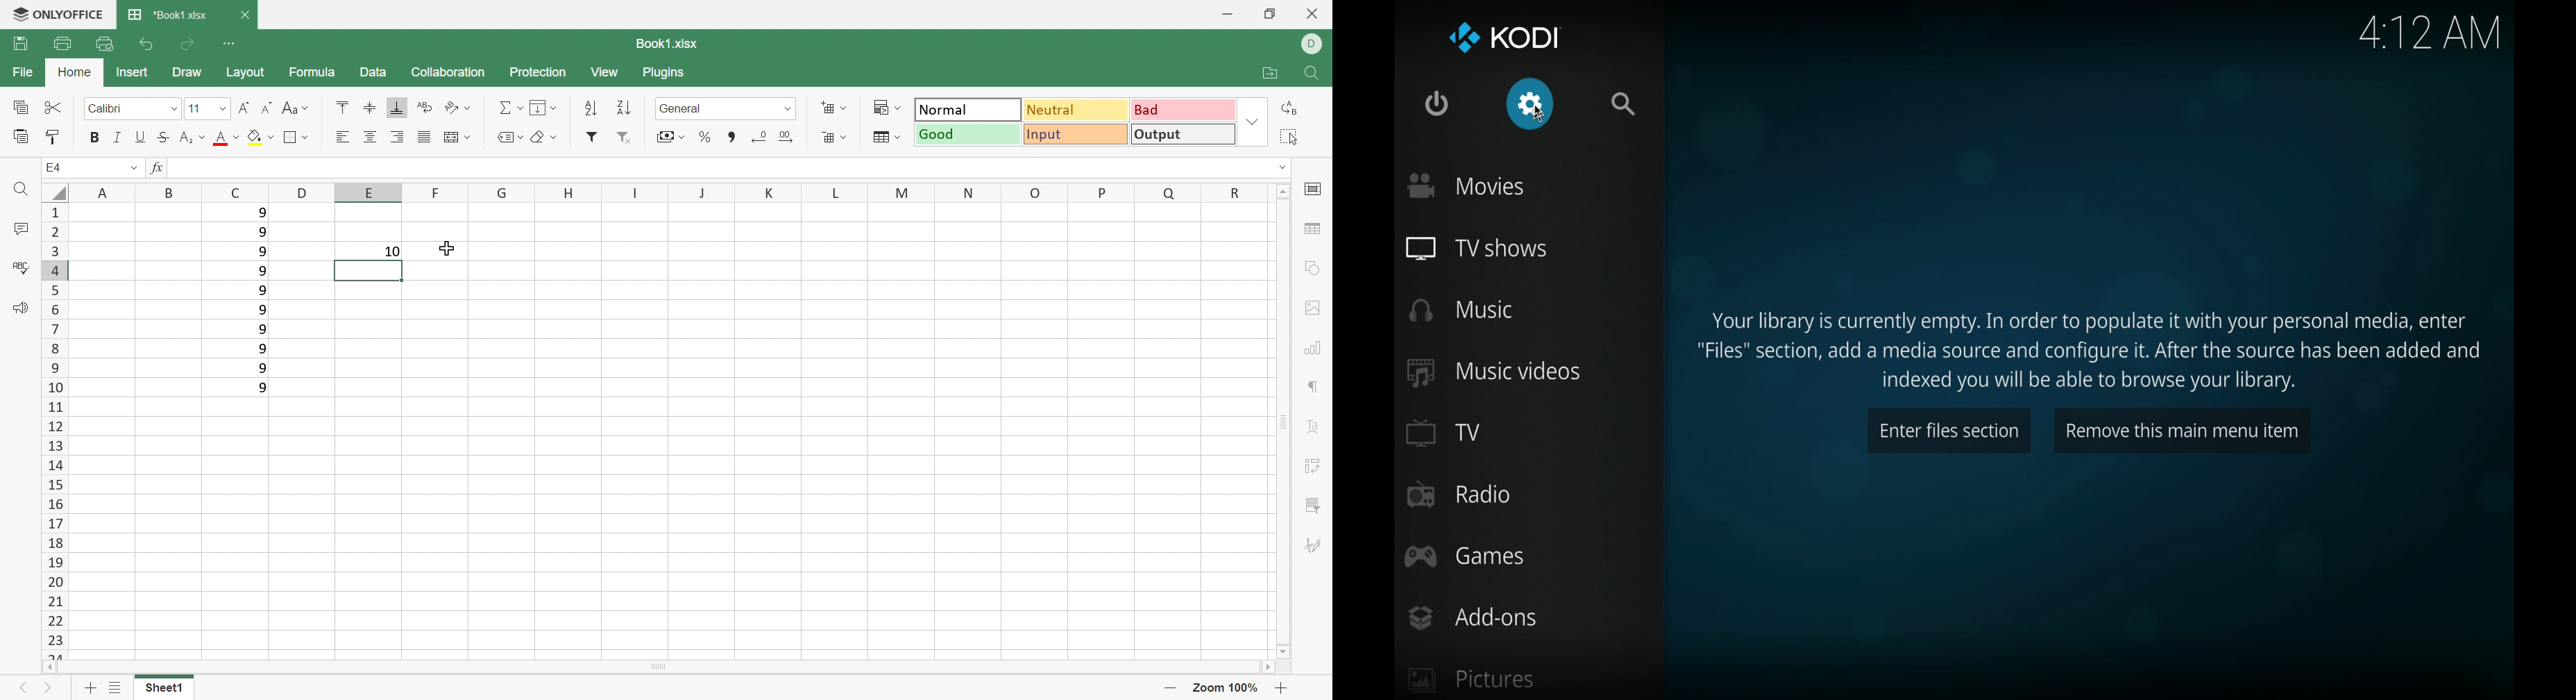  I want to click on Calibri, so click(109, 109).